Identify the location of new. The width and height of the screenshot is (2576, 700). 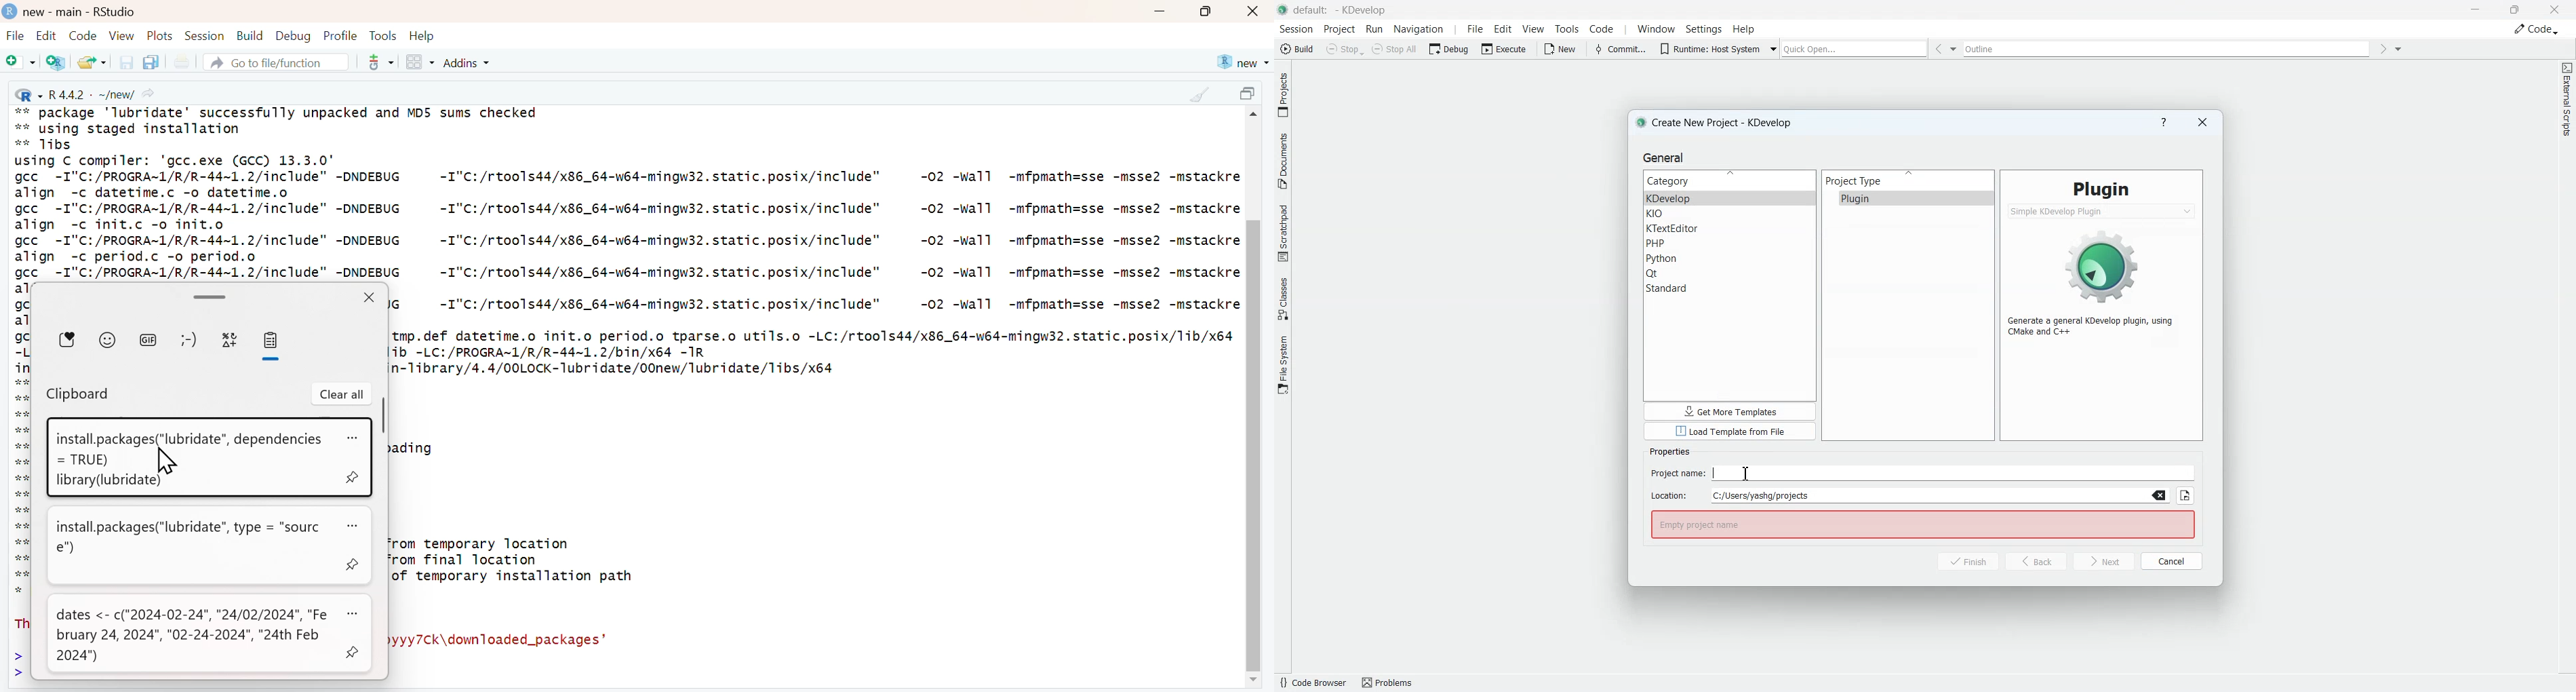
(1242, 63).